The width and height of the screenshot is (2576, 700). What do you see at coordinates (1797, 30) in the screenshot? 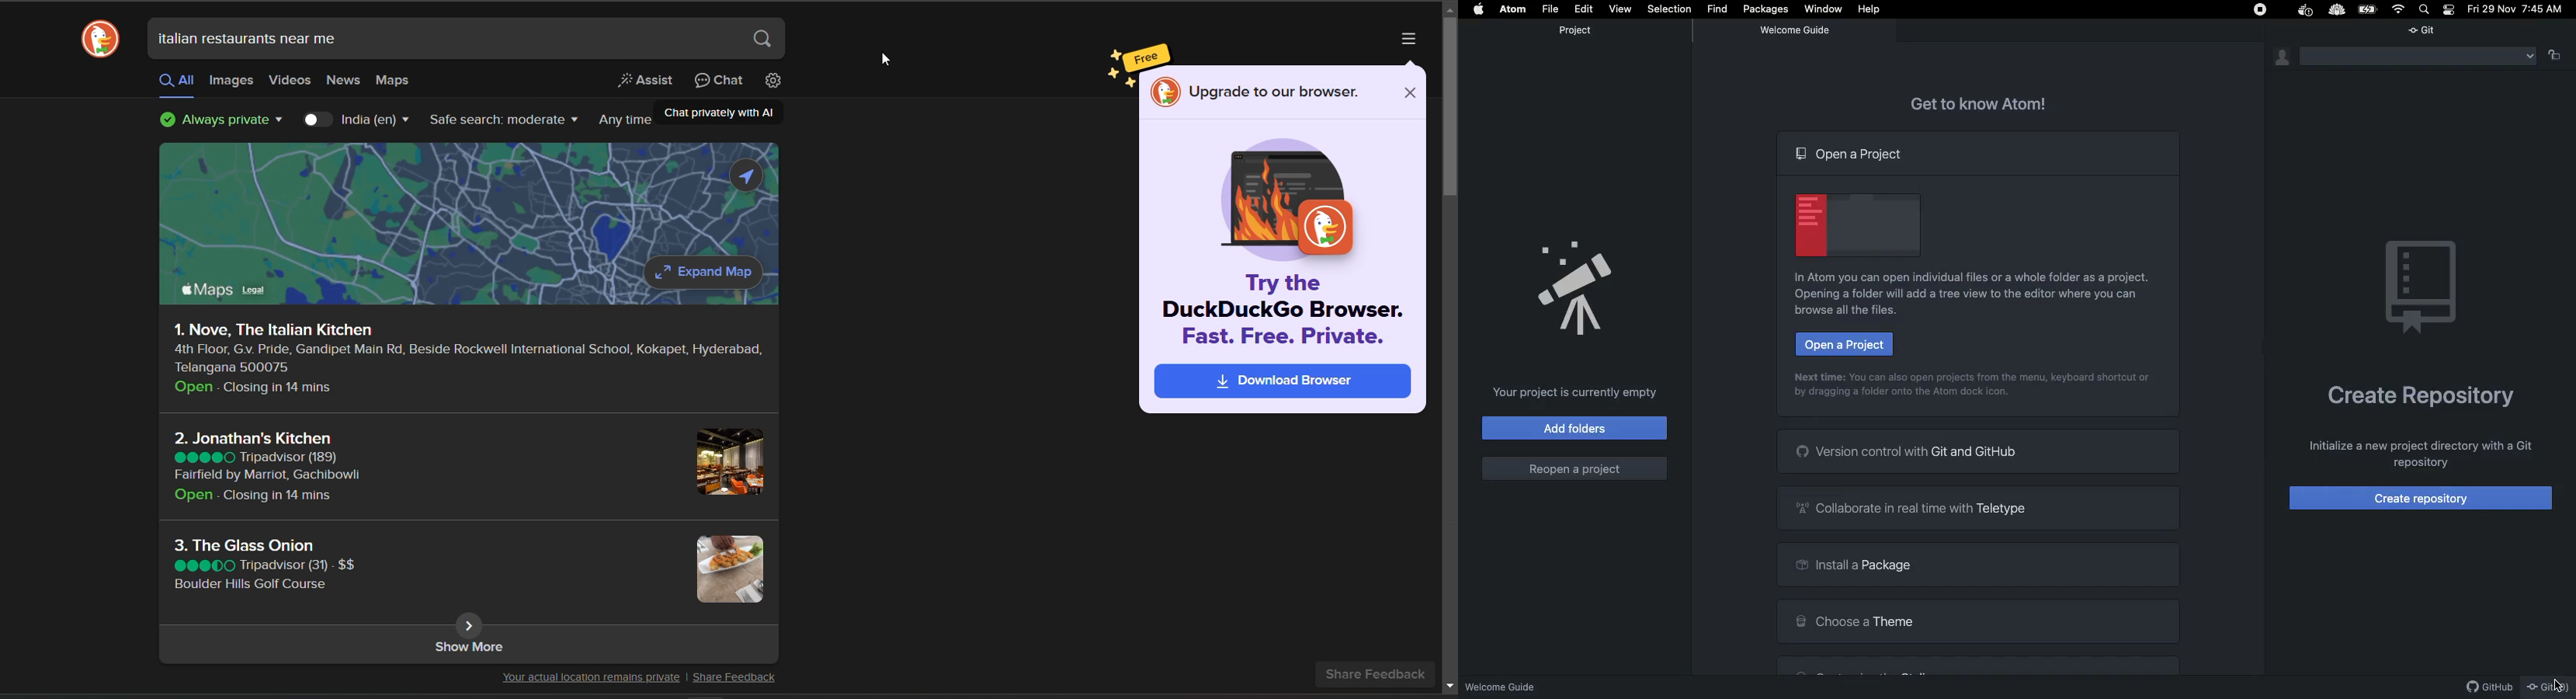
I see `Welcome guide` at bounding box center [1797, 30].